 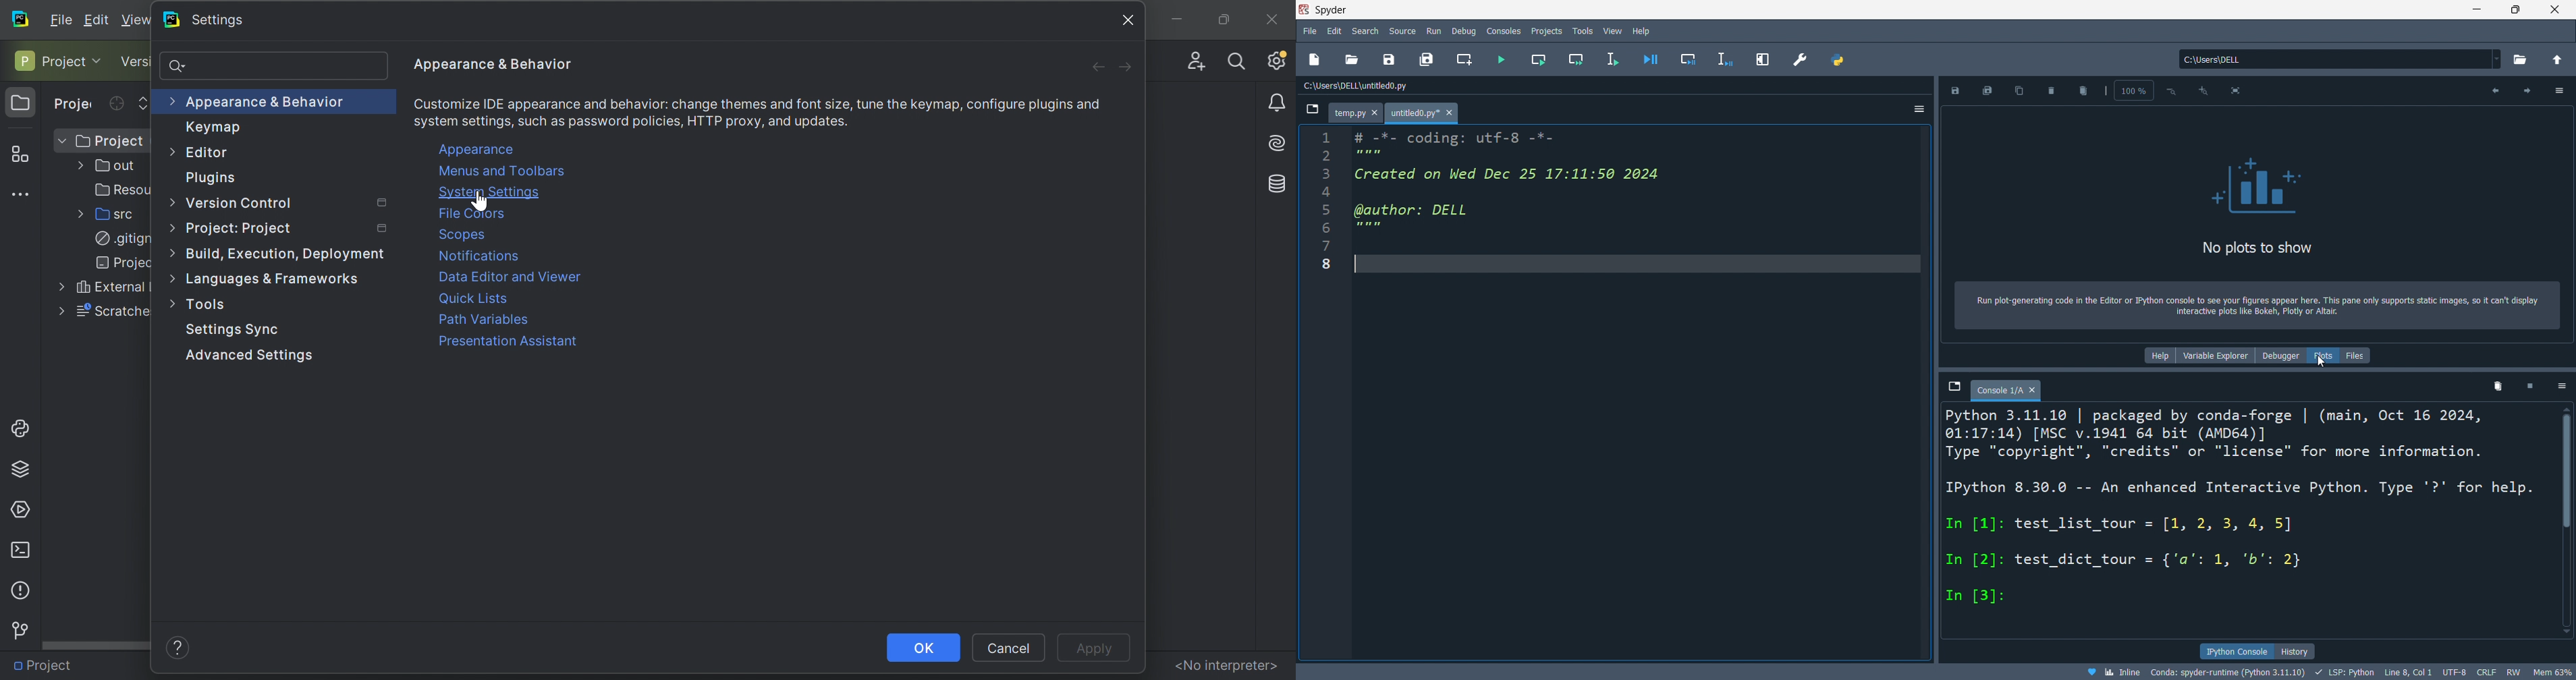 What do you see at coordinates (1650, 59) in the screenshot?
I see `debug file` at bounding box center [1650, 59].